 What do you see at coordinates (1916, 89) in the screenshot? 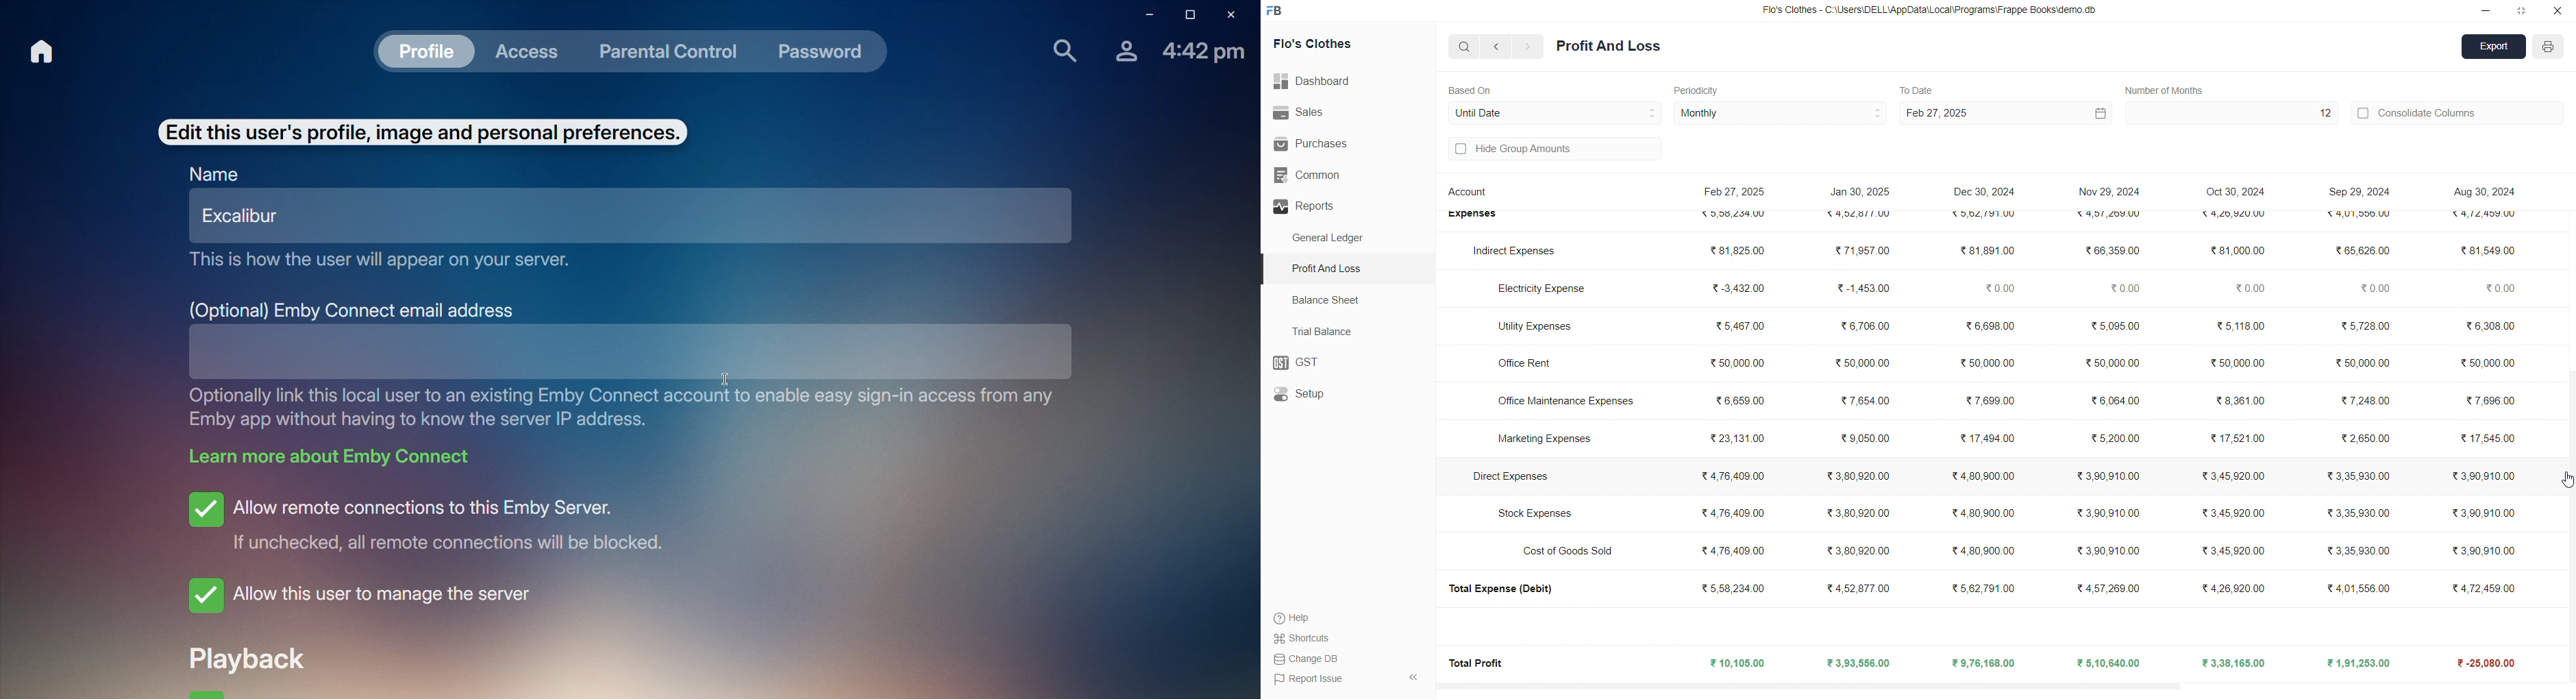
I see `To Date` at bounding box center [1916, 89].